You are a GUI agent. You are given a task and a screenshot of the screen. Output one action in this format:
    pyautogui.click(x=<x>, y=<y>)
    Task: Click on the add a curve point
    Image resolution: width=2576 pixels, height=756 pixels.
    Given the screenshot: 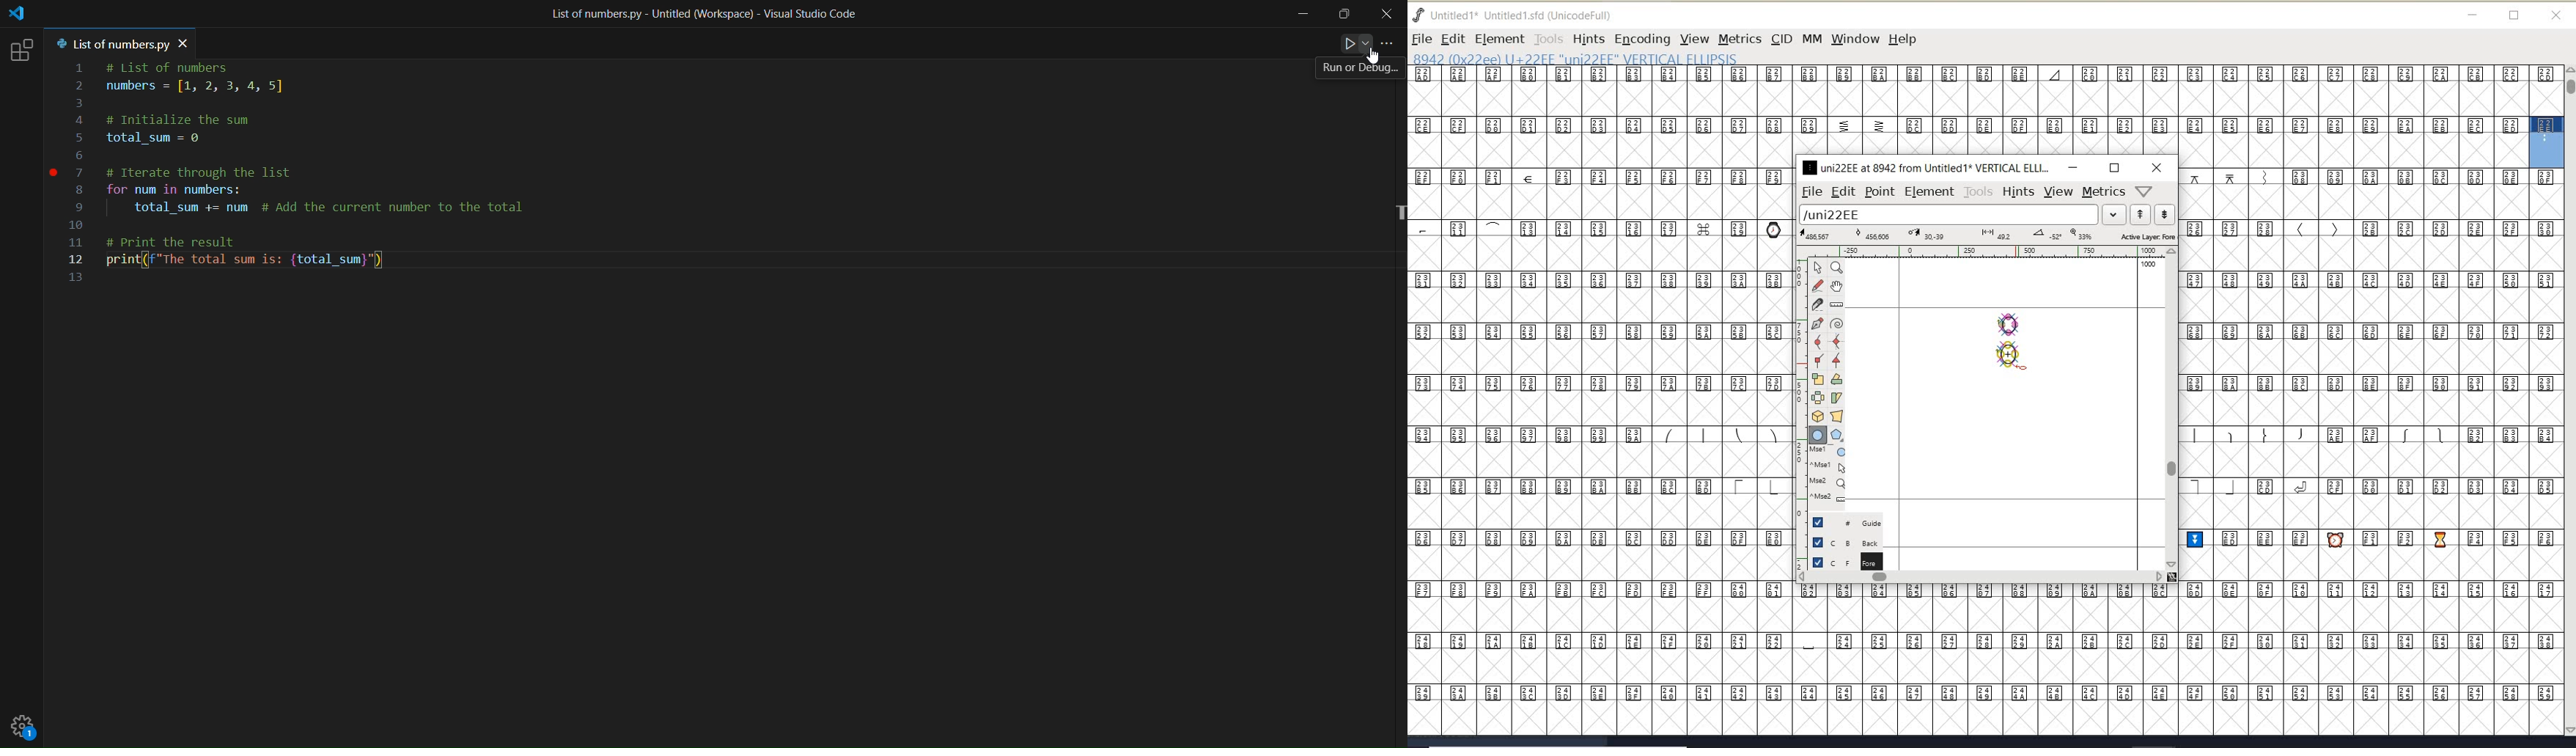 What is the action you would take?
    pyautogui.click(x=1821, y=342)
    